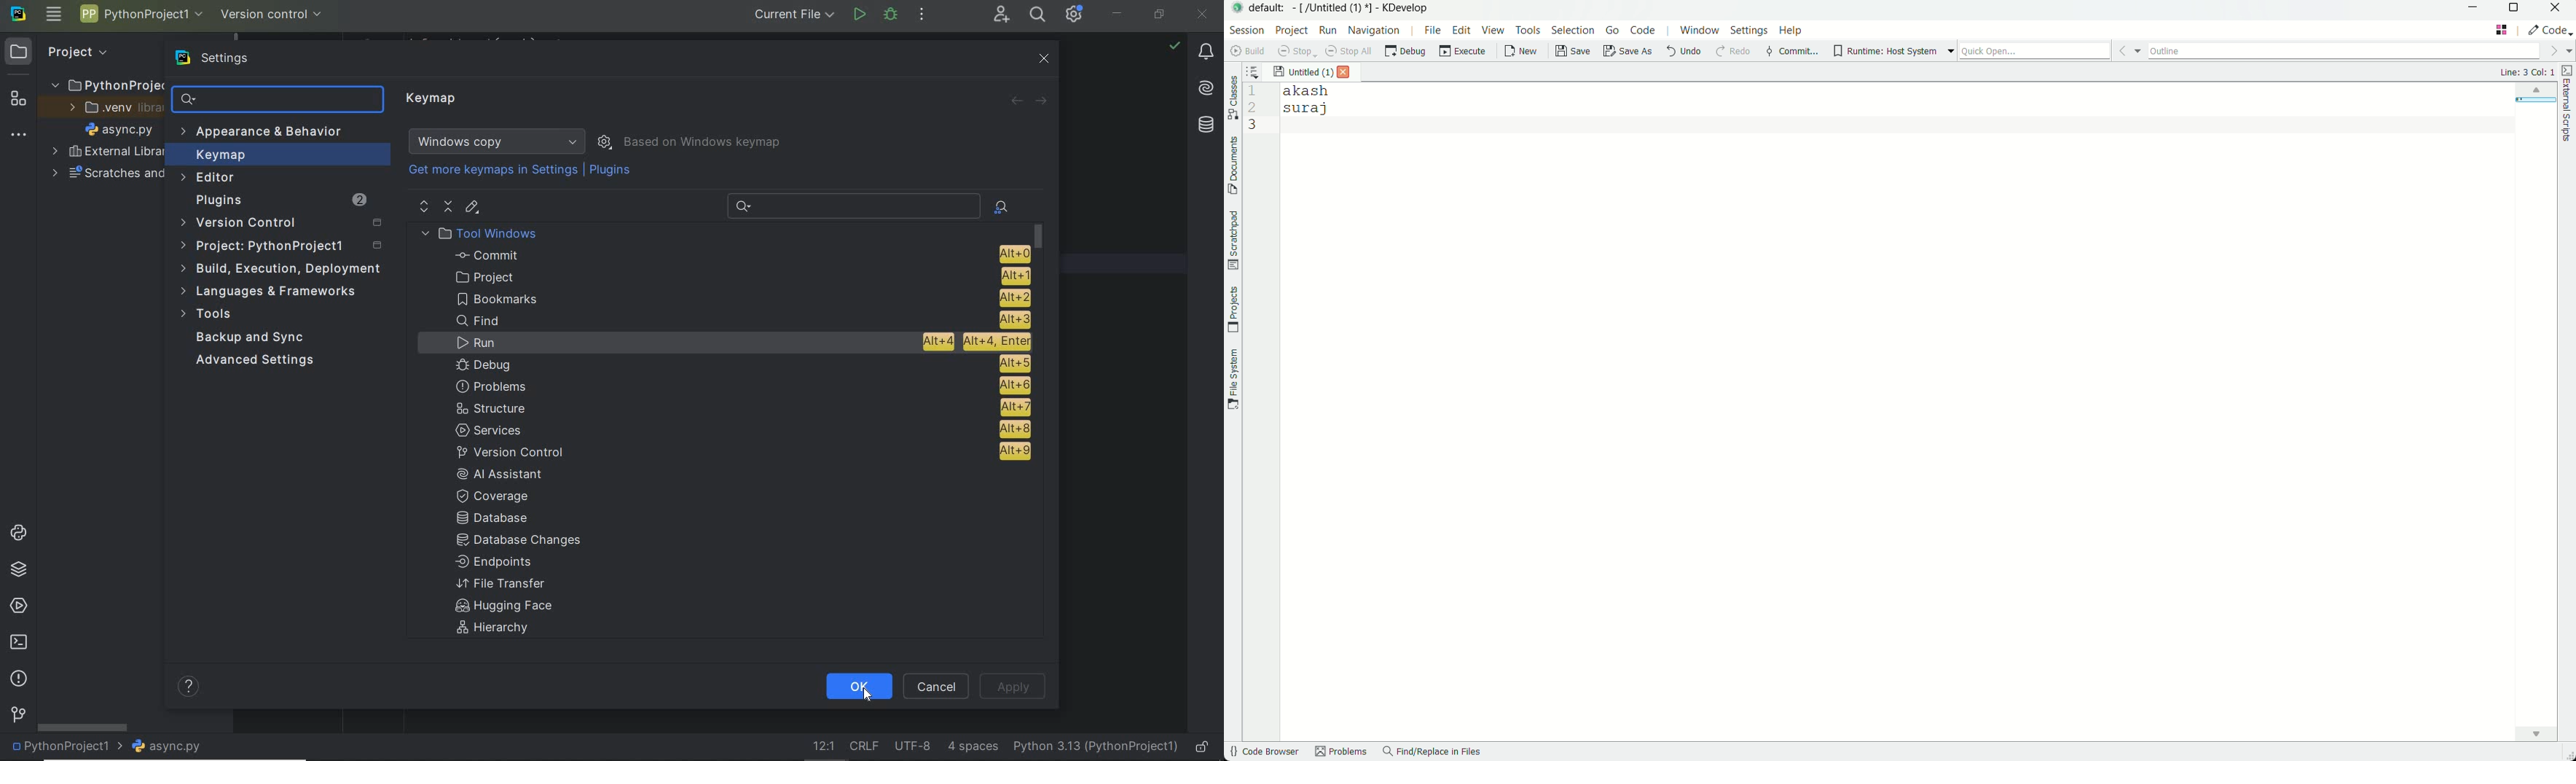 This screenshot has height=784, width=2576. Describe the element at coordinates (264, 133) in the screenshot. I see `Appearance & Behavior` at that location.